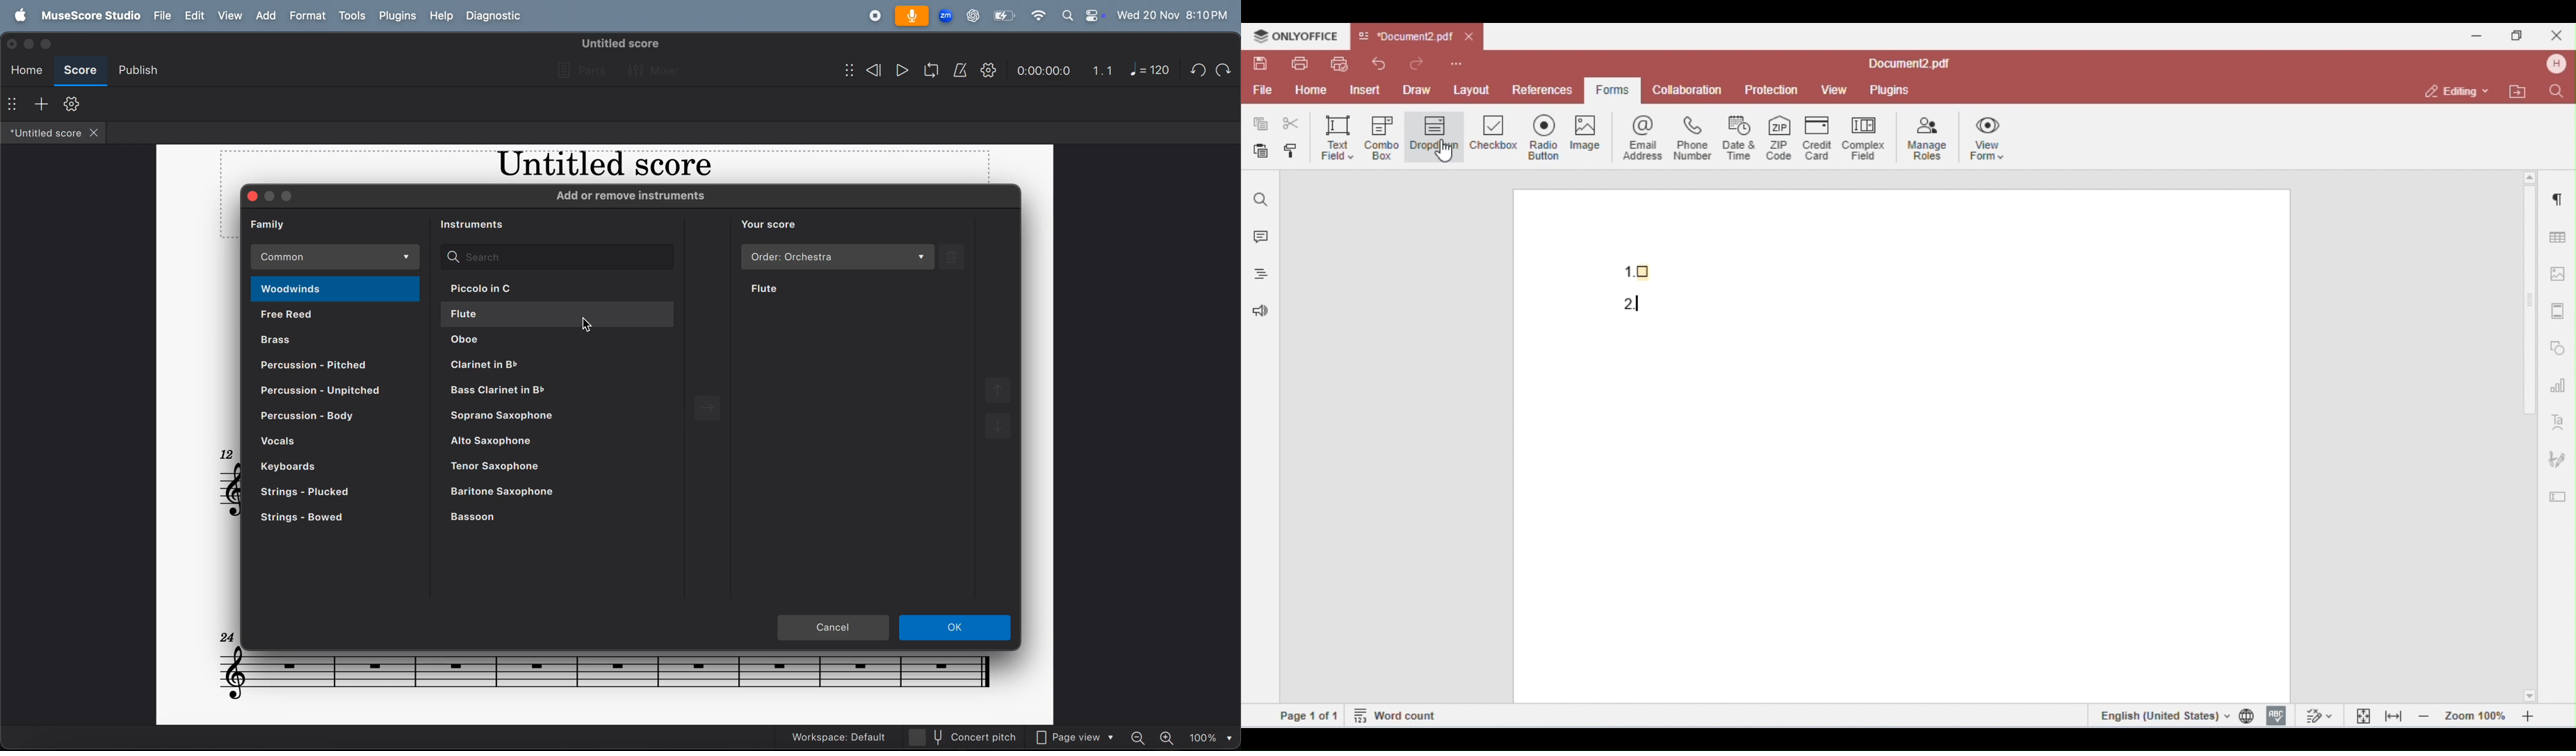  I want to click on baritone saxophone, so click(551, 493).